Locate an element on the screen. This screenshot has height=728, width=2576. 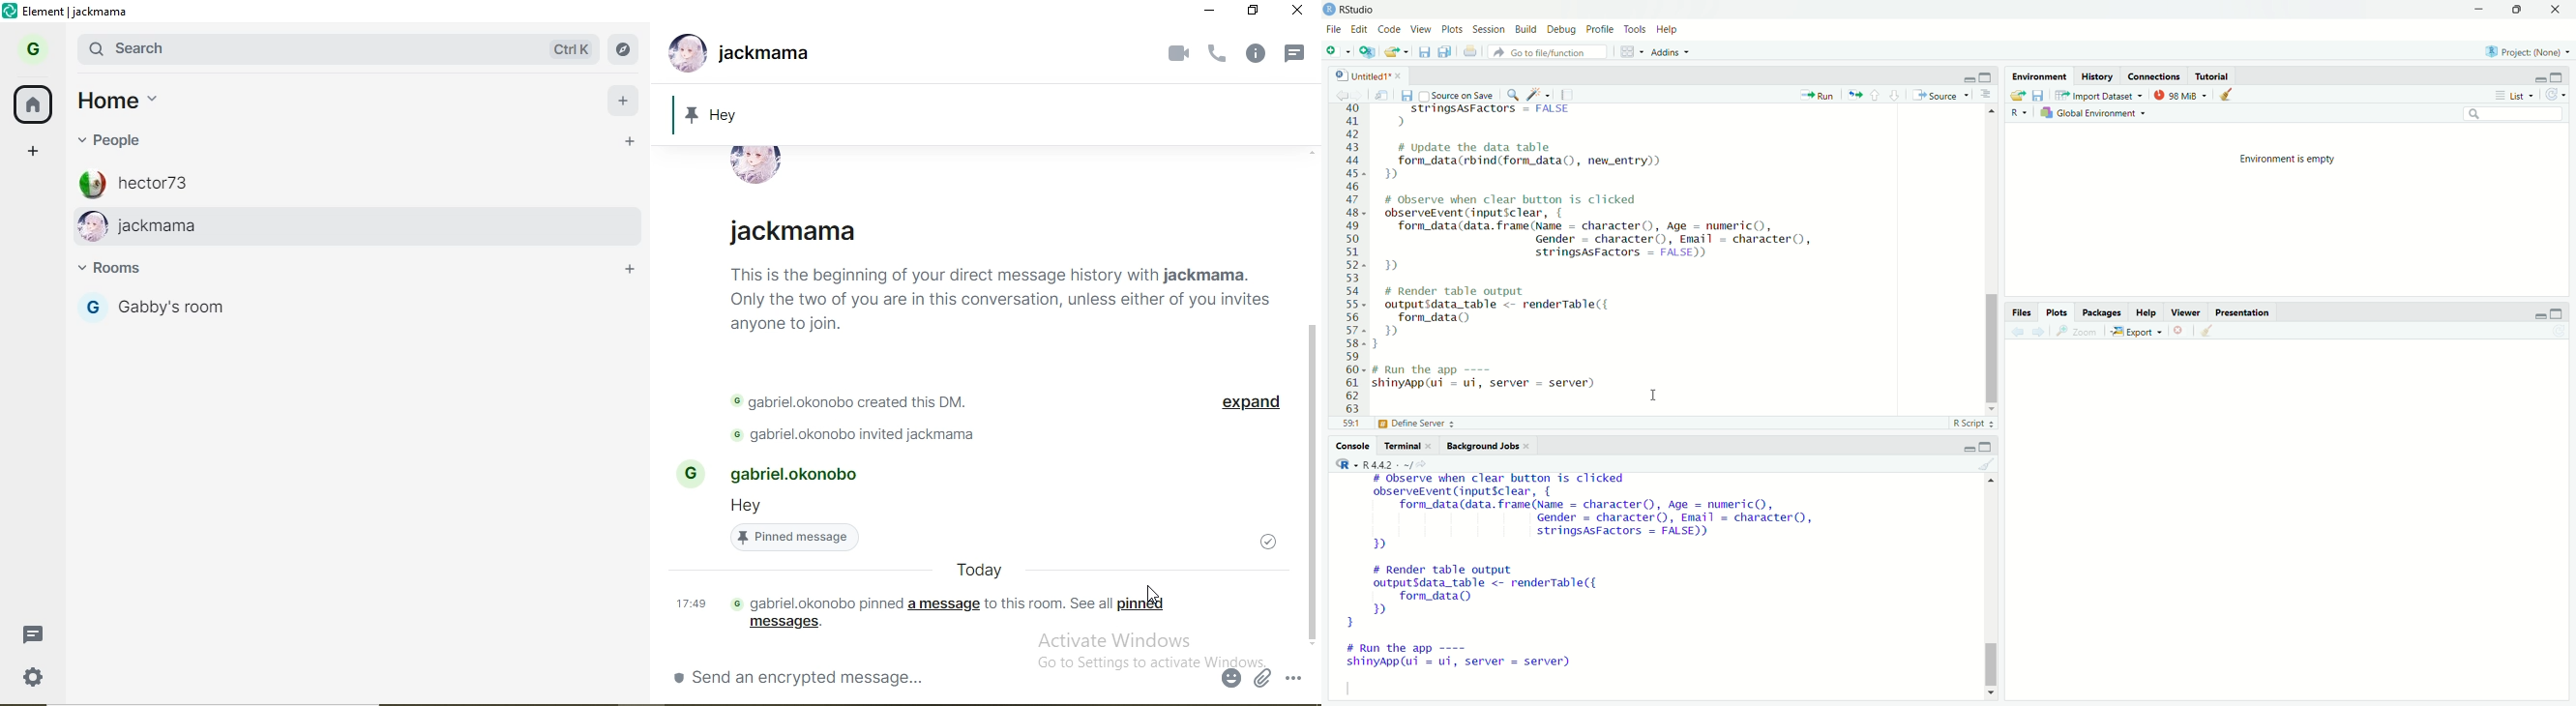
view a larger version of the plot in new window is located at coordinates (2077, 331).